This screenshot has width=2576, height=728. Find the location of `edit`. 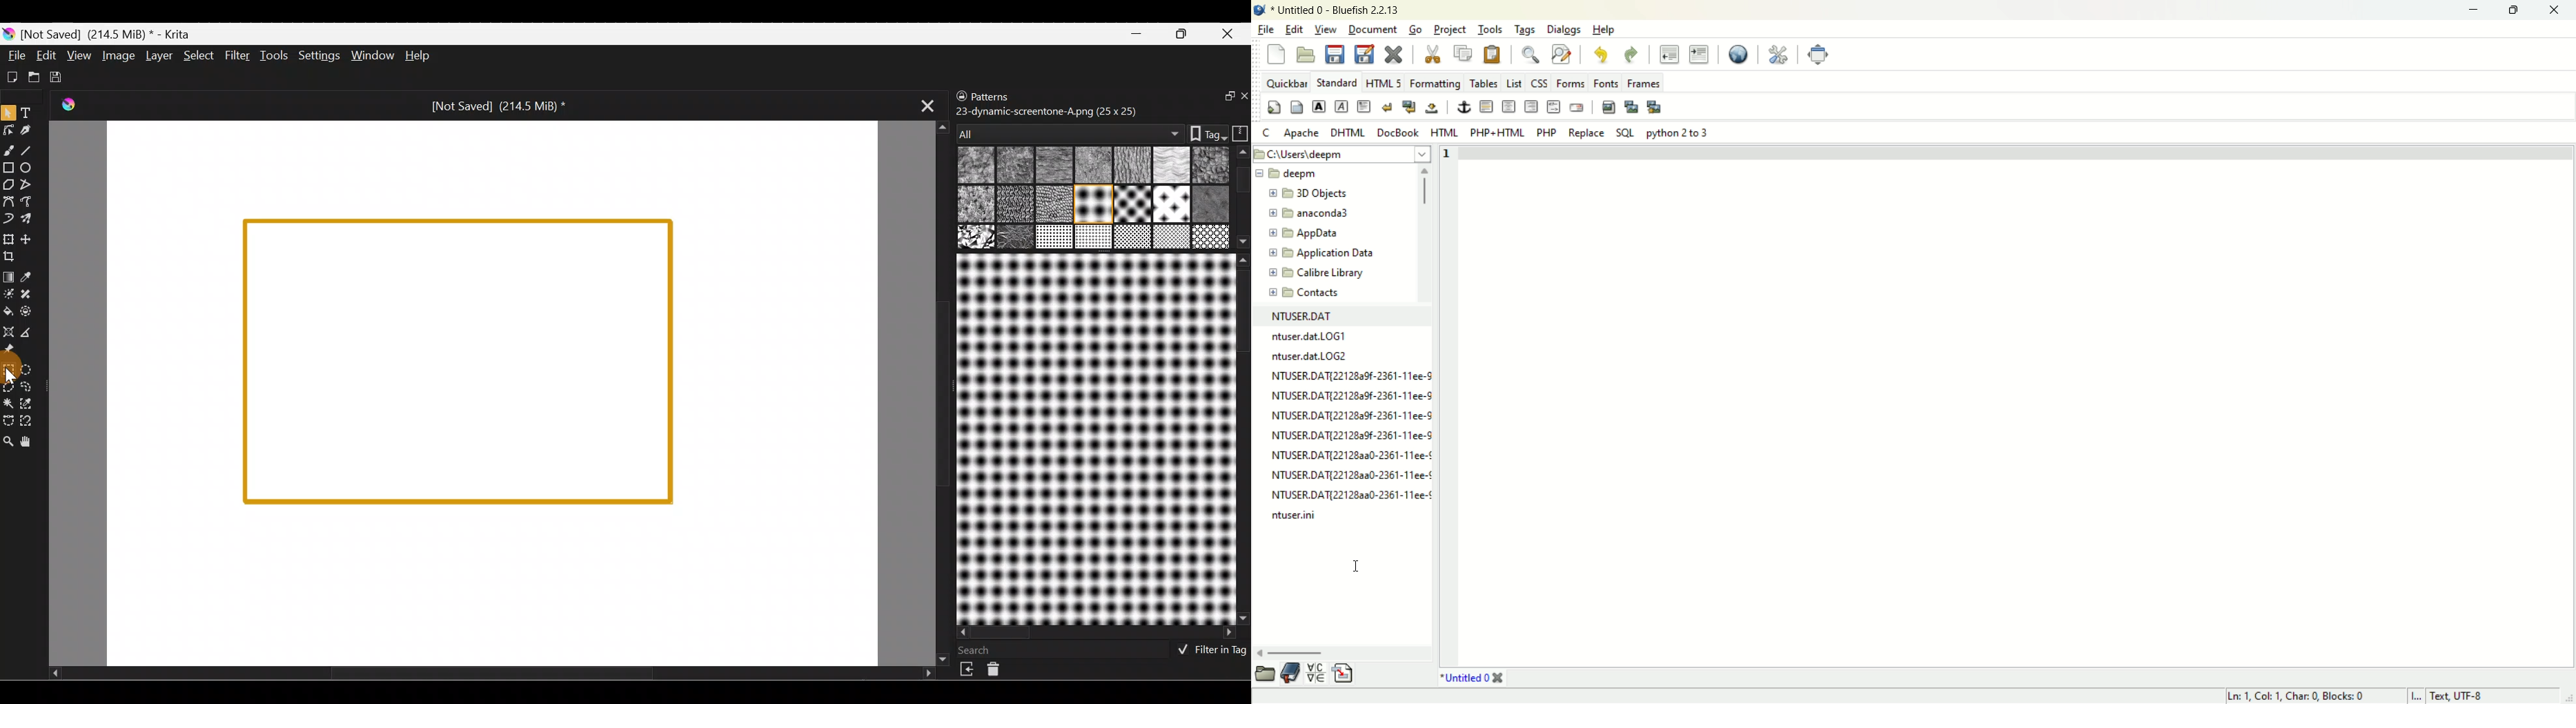

edit is located at coordinates (1292, 29).